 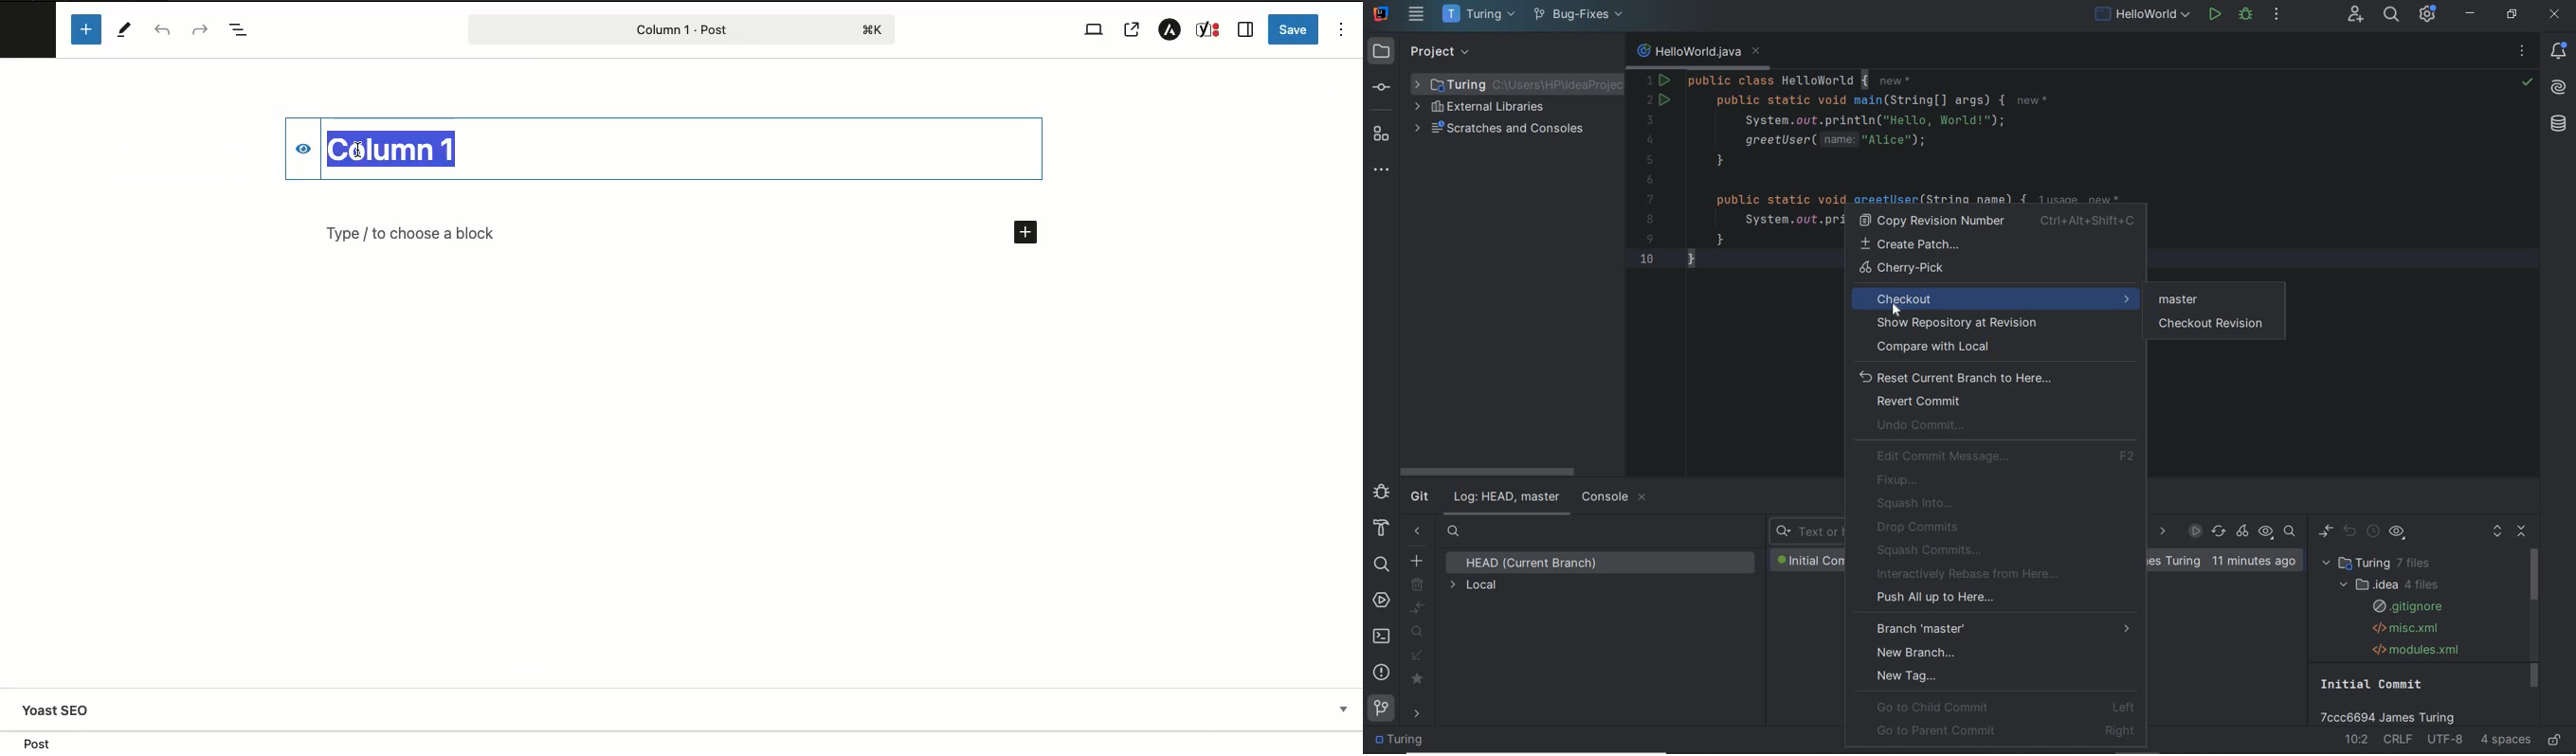 What do you see at coordinates (2429, 15) in the screenshot?
I see `IDE & Project Settings` at bounding box center [2429, 15].